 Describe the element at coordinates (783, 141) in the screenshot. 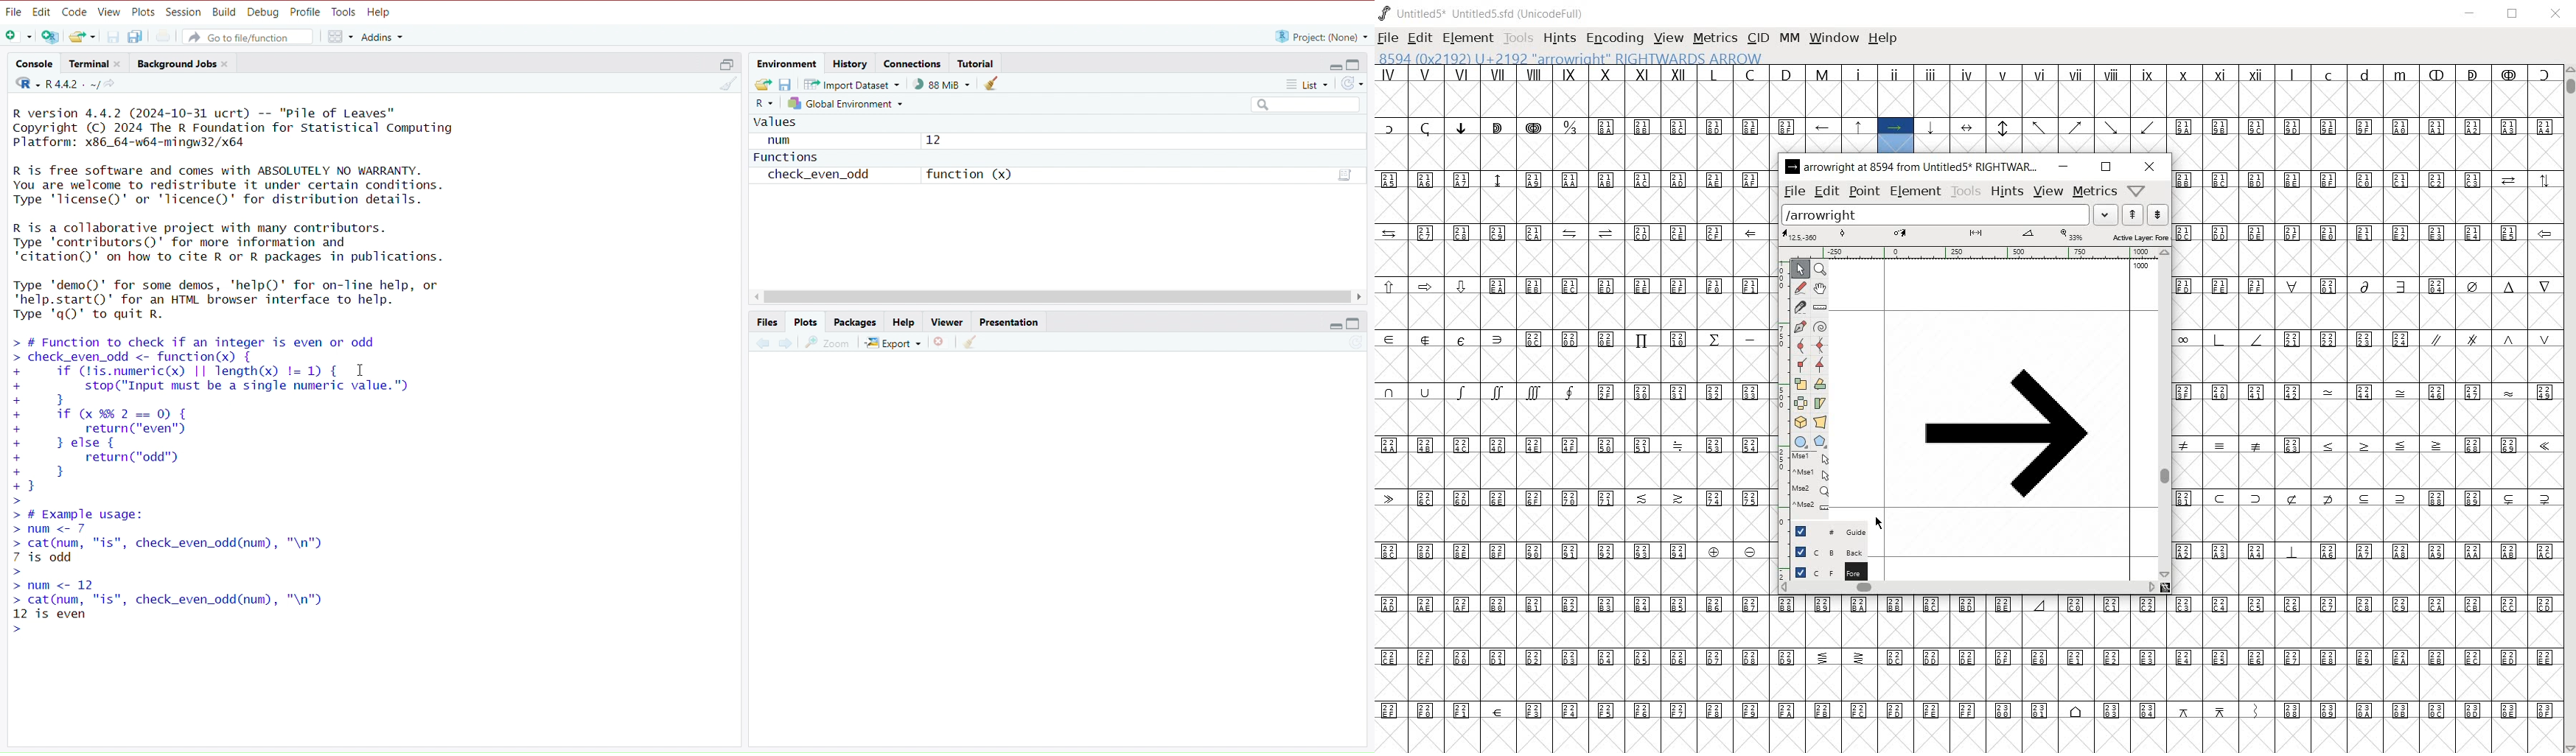

I see `num` at that location.